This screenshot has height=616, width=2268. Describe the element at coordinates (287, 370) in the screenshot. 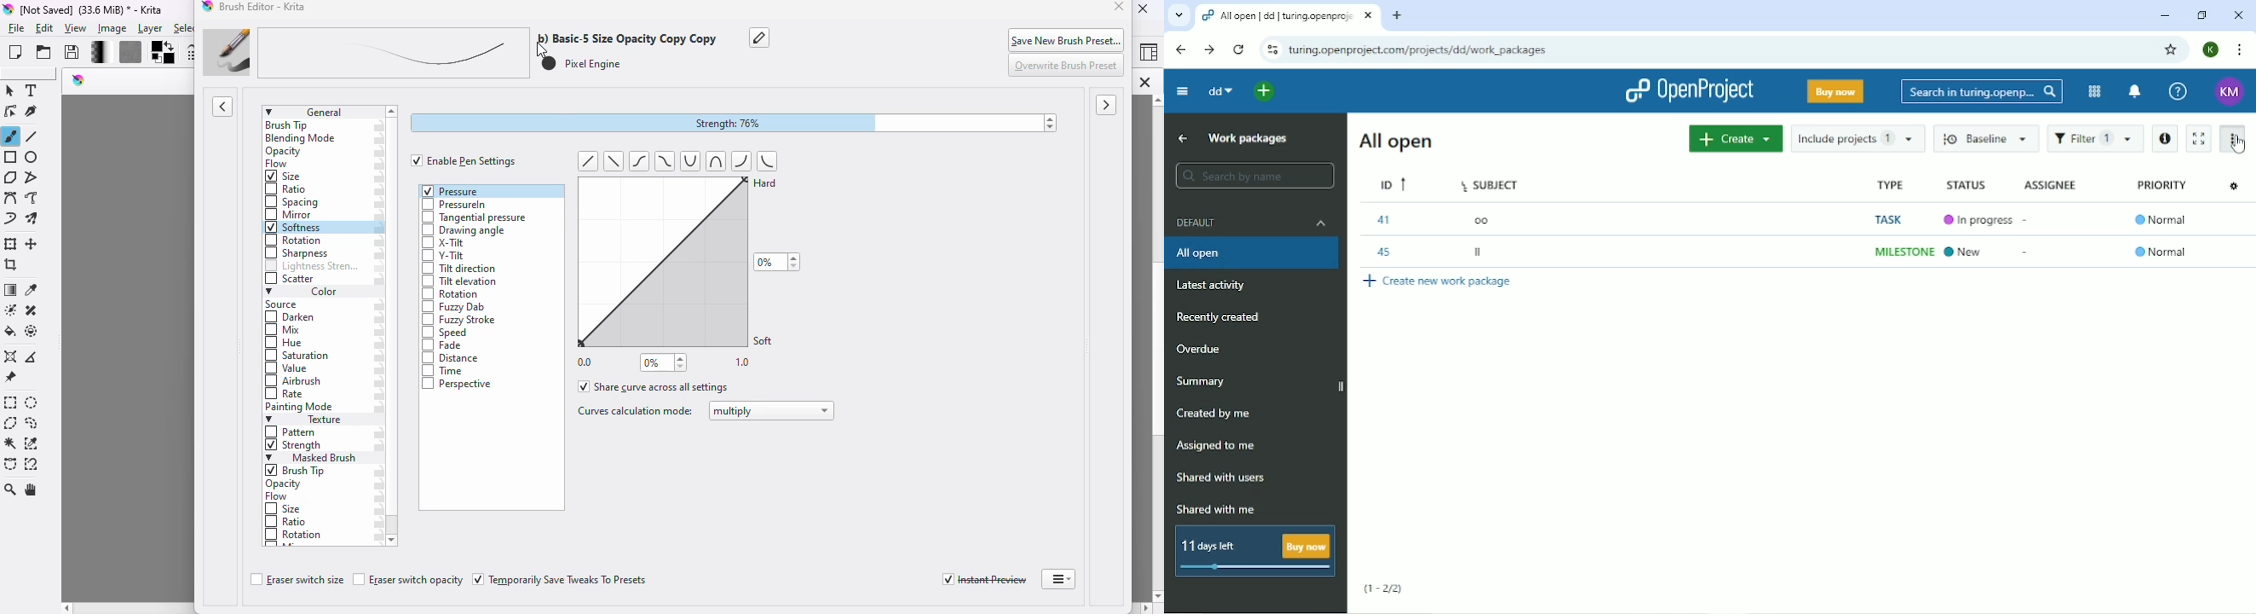

I see `value` at that location.